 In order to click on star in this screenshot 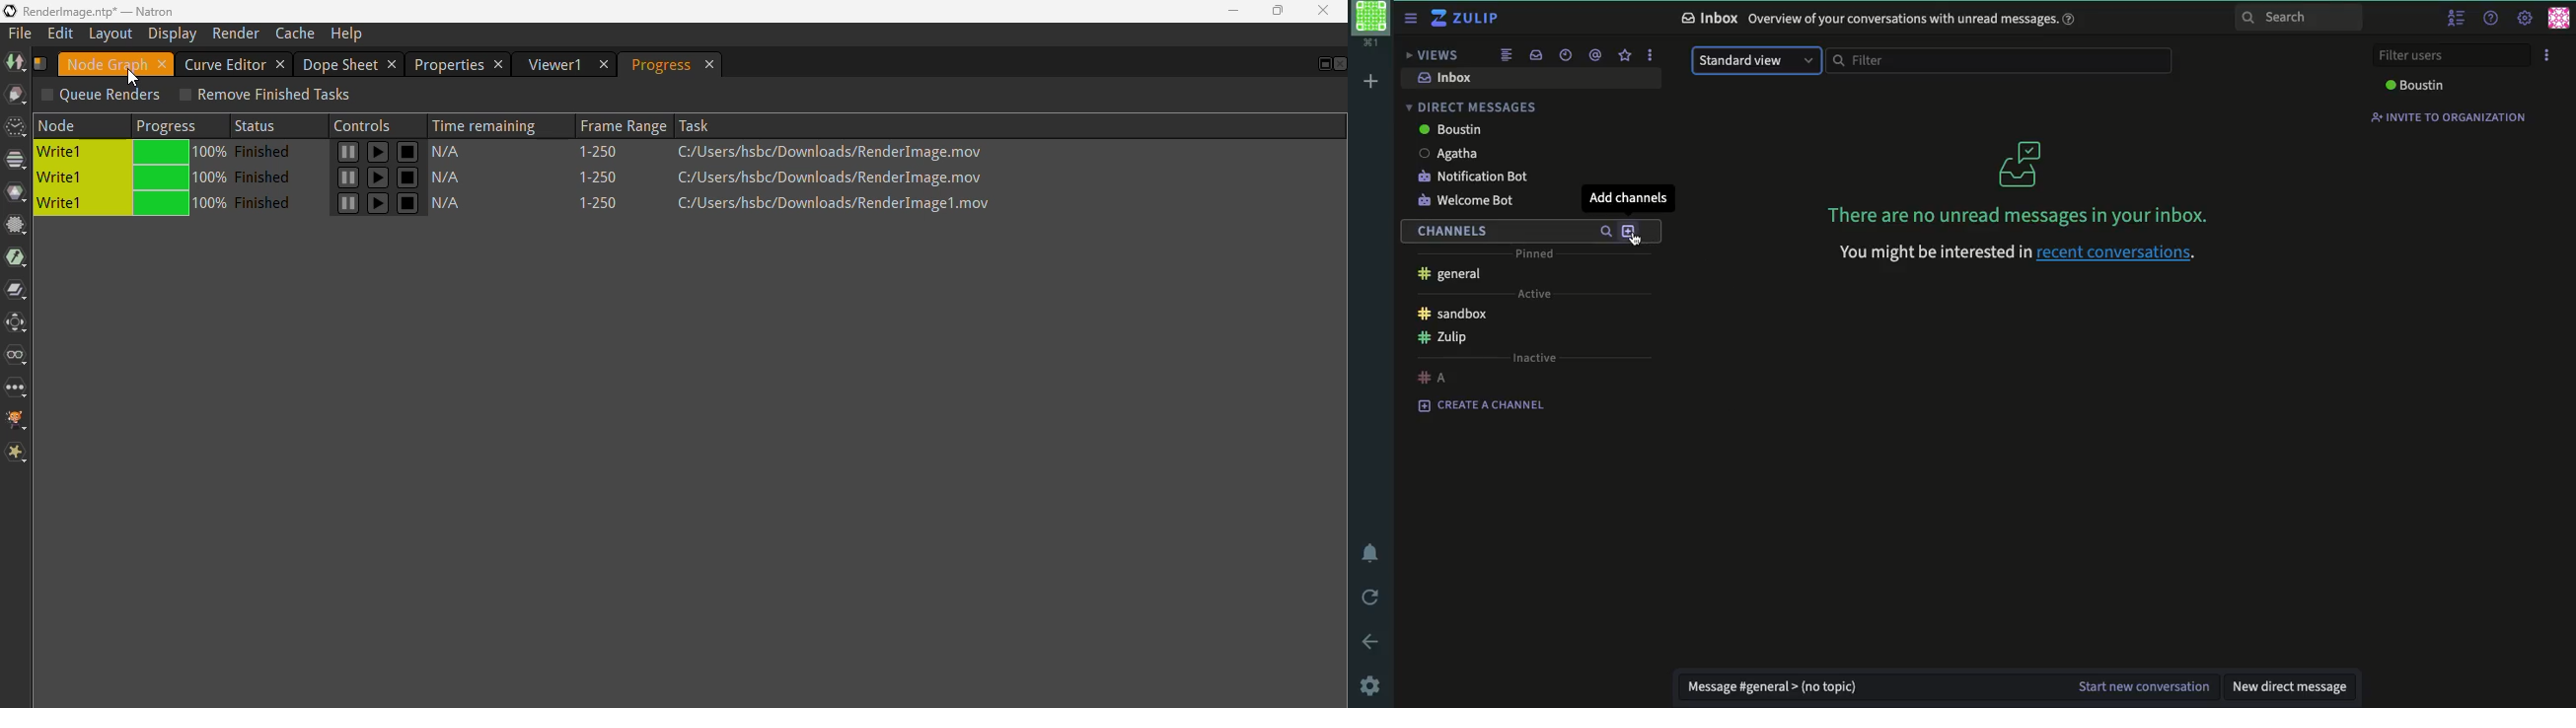, I will do `click(1624, 57)`.